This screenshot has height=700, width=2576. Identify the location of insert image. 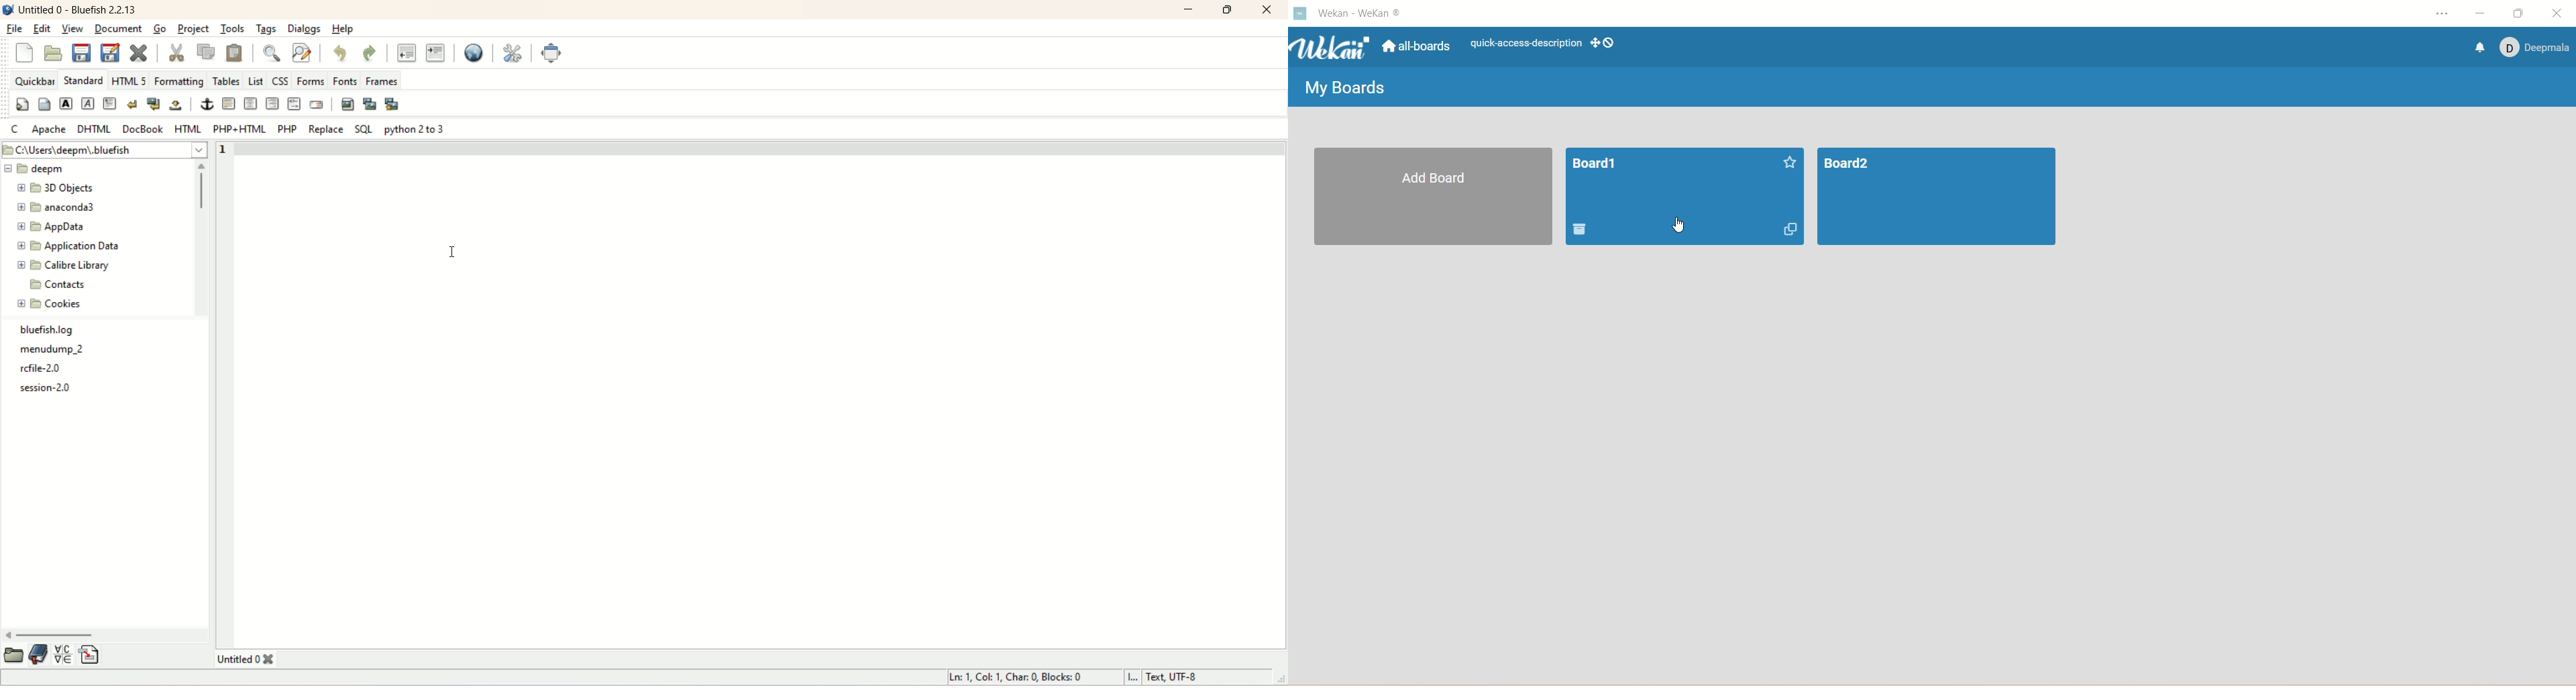
(347, 104).